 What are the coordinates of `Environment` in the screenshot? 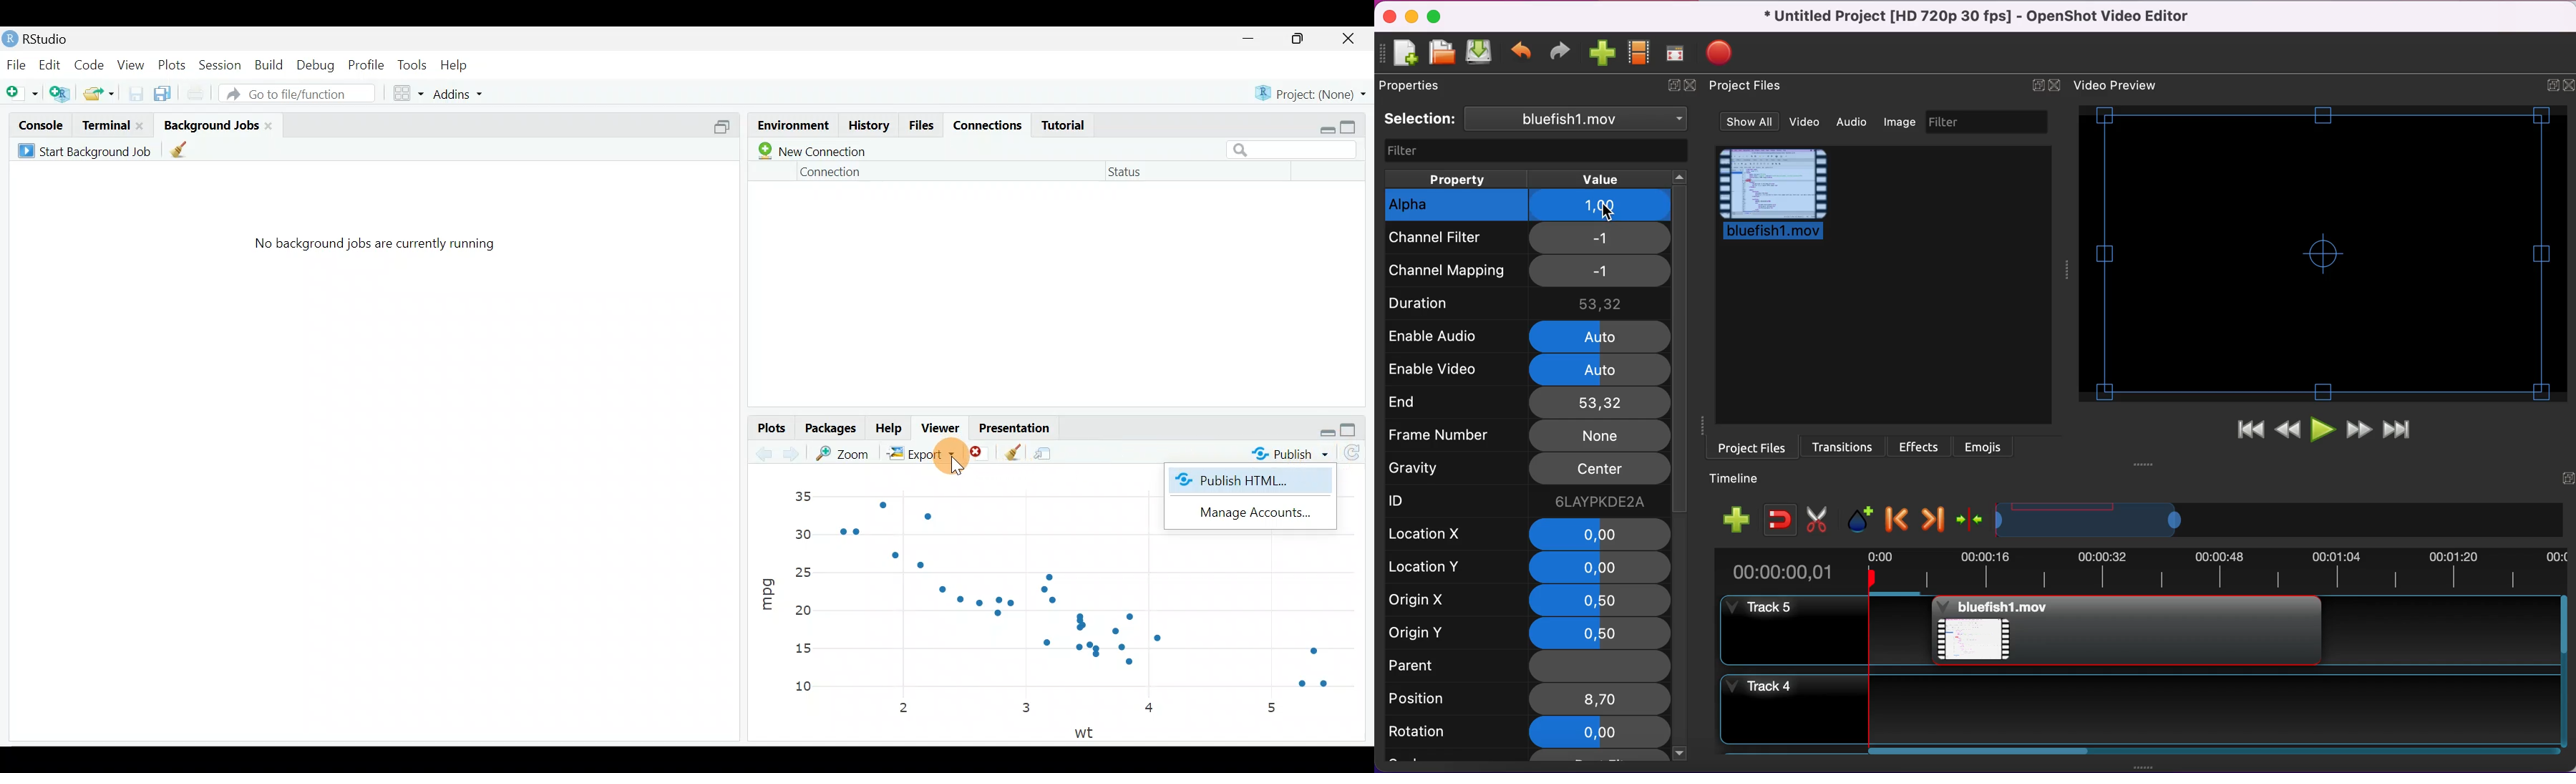 It's located at (792, 122).